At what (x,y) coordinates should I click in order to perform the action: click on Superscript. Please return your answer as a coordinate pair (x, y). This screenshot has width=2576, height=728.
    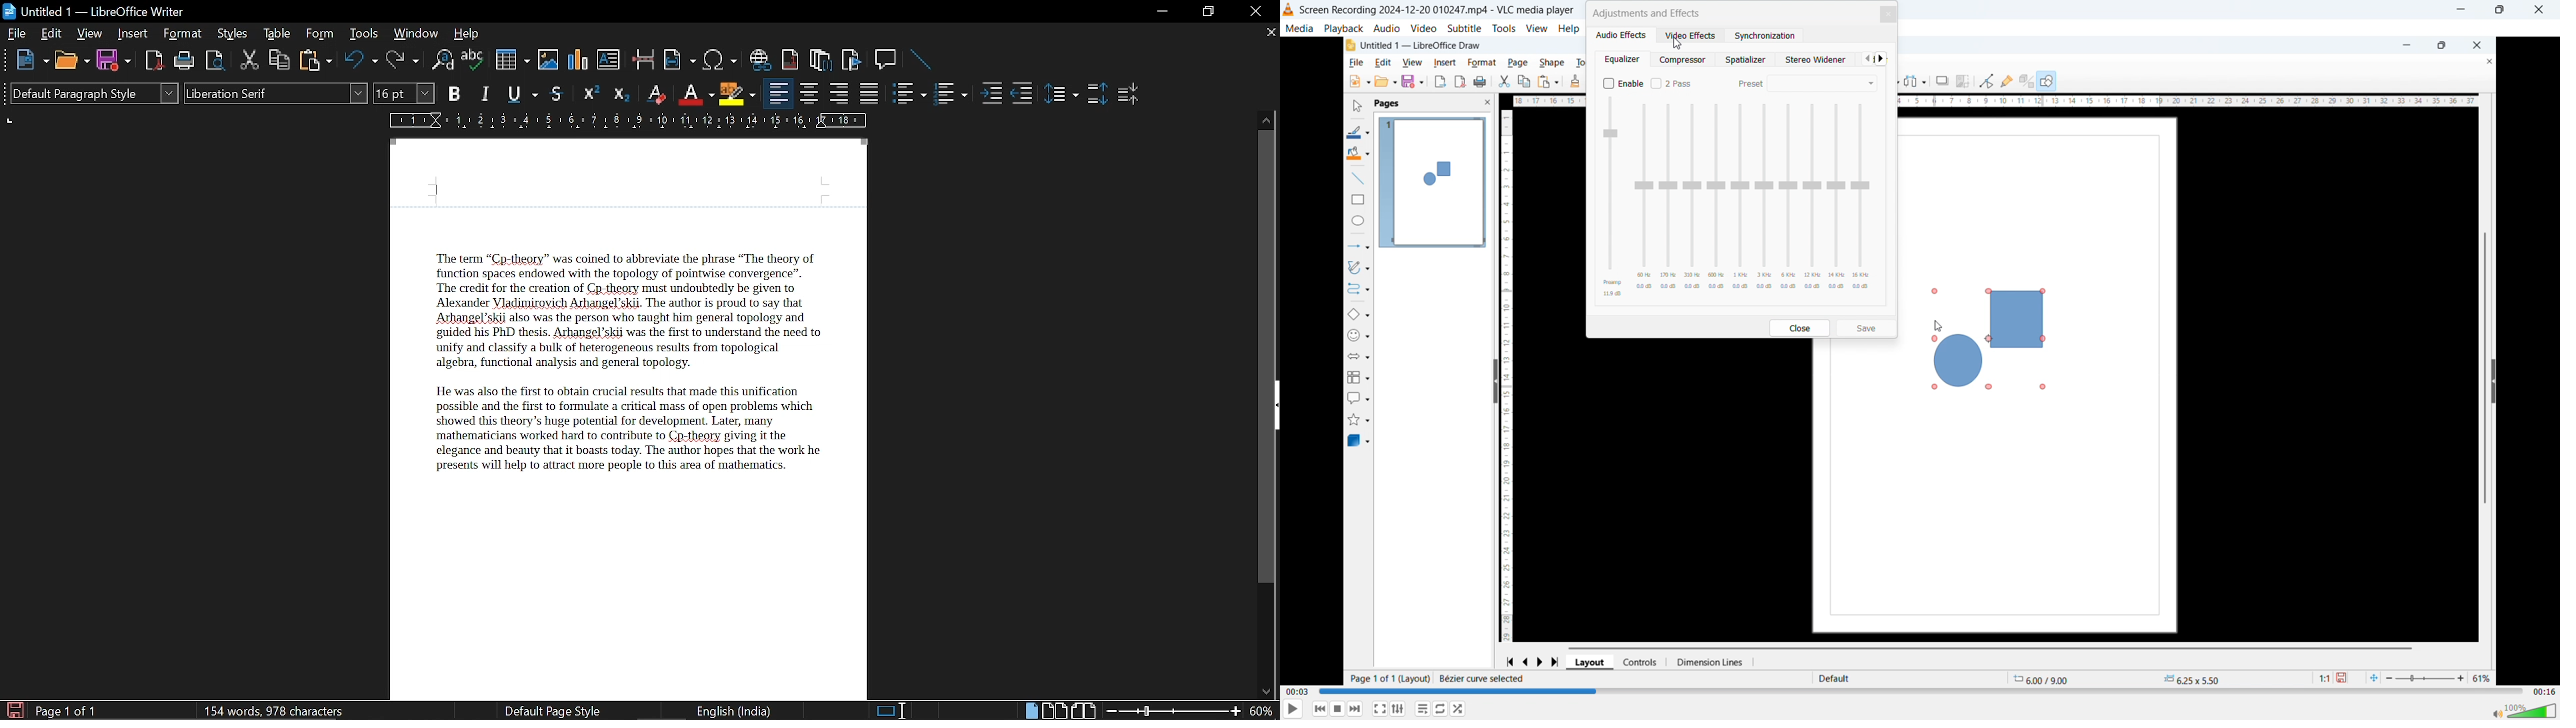
    Looking at the image, I should click on (590, 92).